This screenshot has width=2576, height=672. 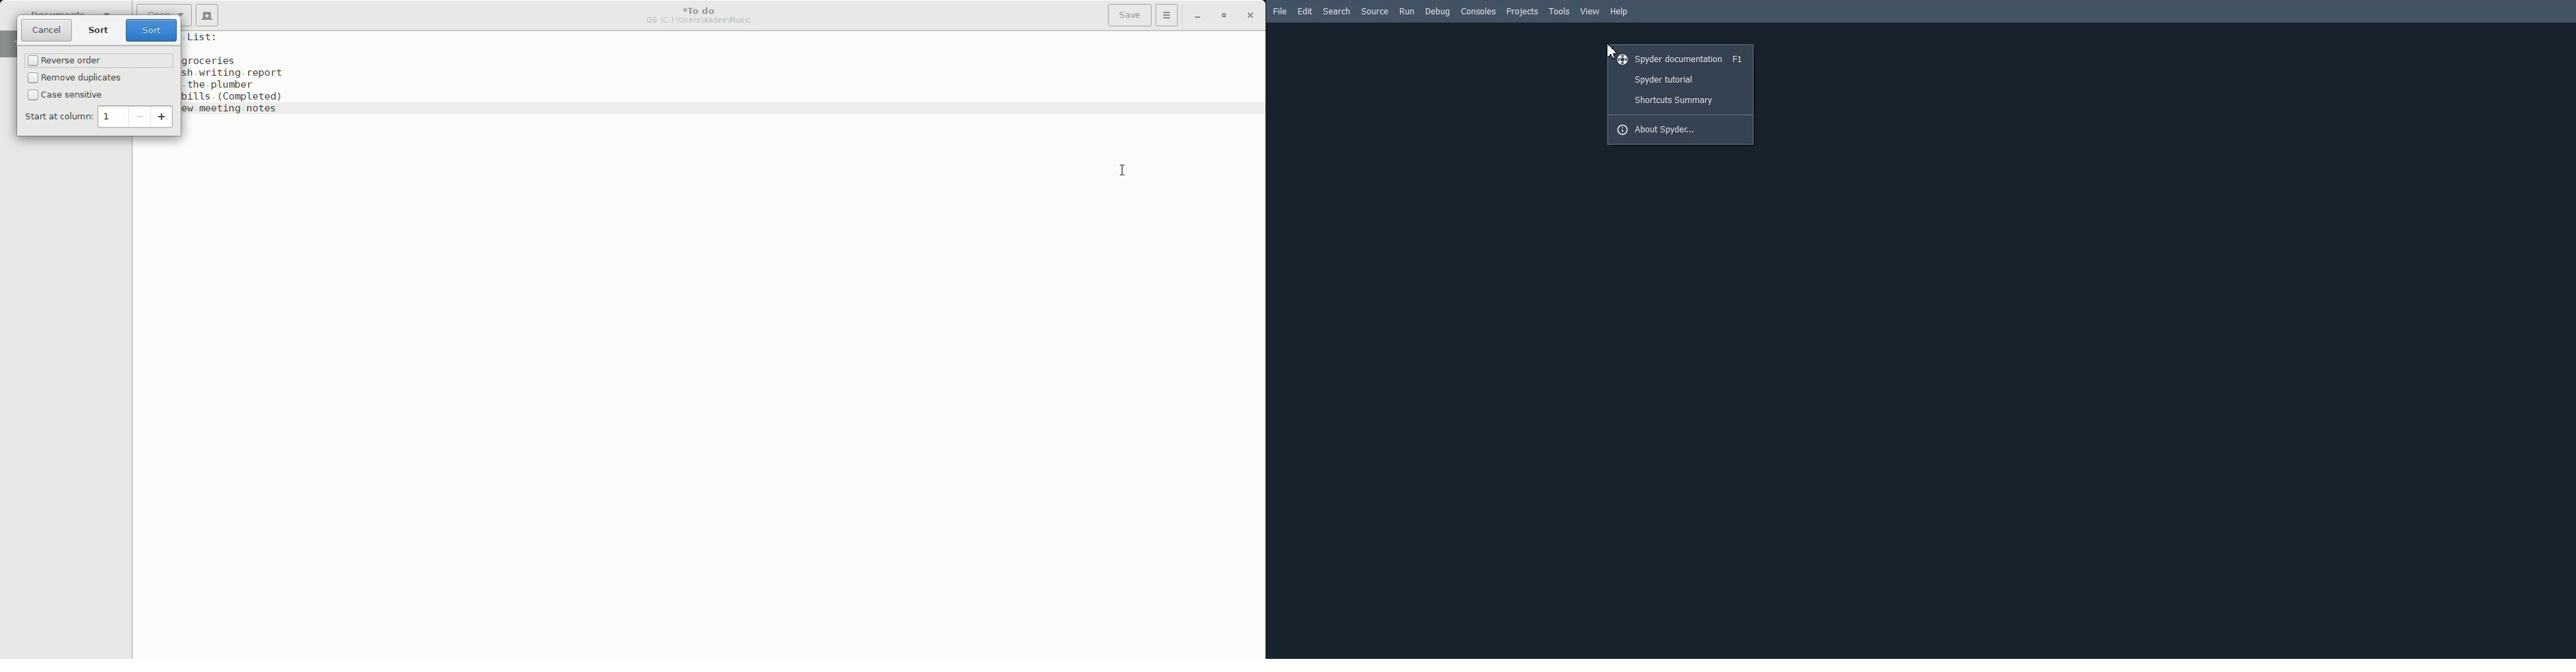 What do you see at coordinates (1478, 11) in the screenshot?
I see `Consoles` at bounding box center [1478, 11].